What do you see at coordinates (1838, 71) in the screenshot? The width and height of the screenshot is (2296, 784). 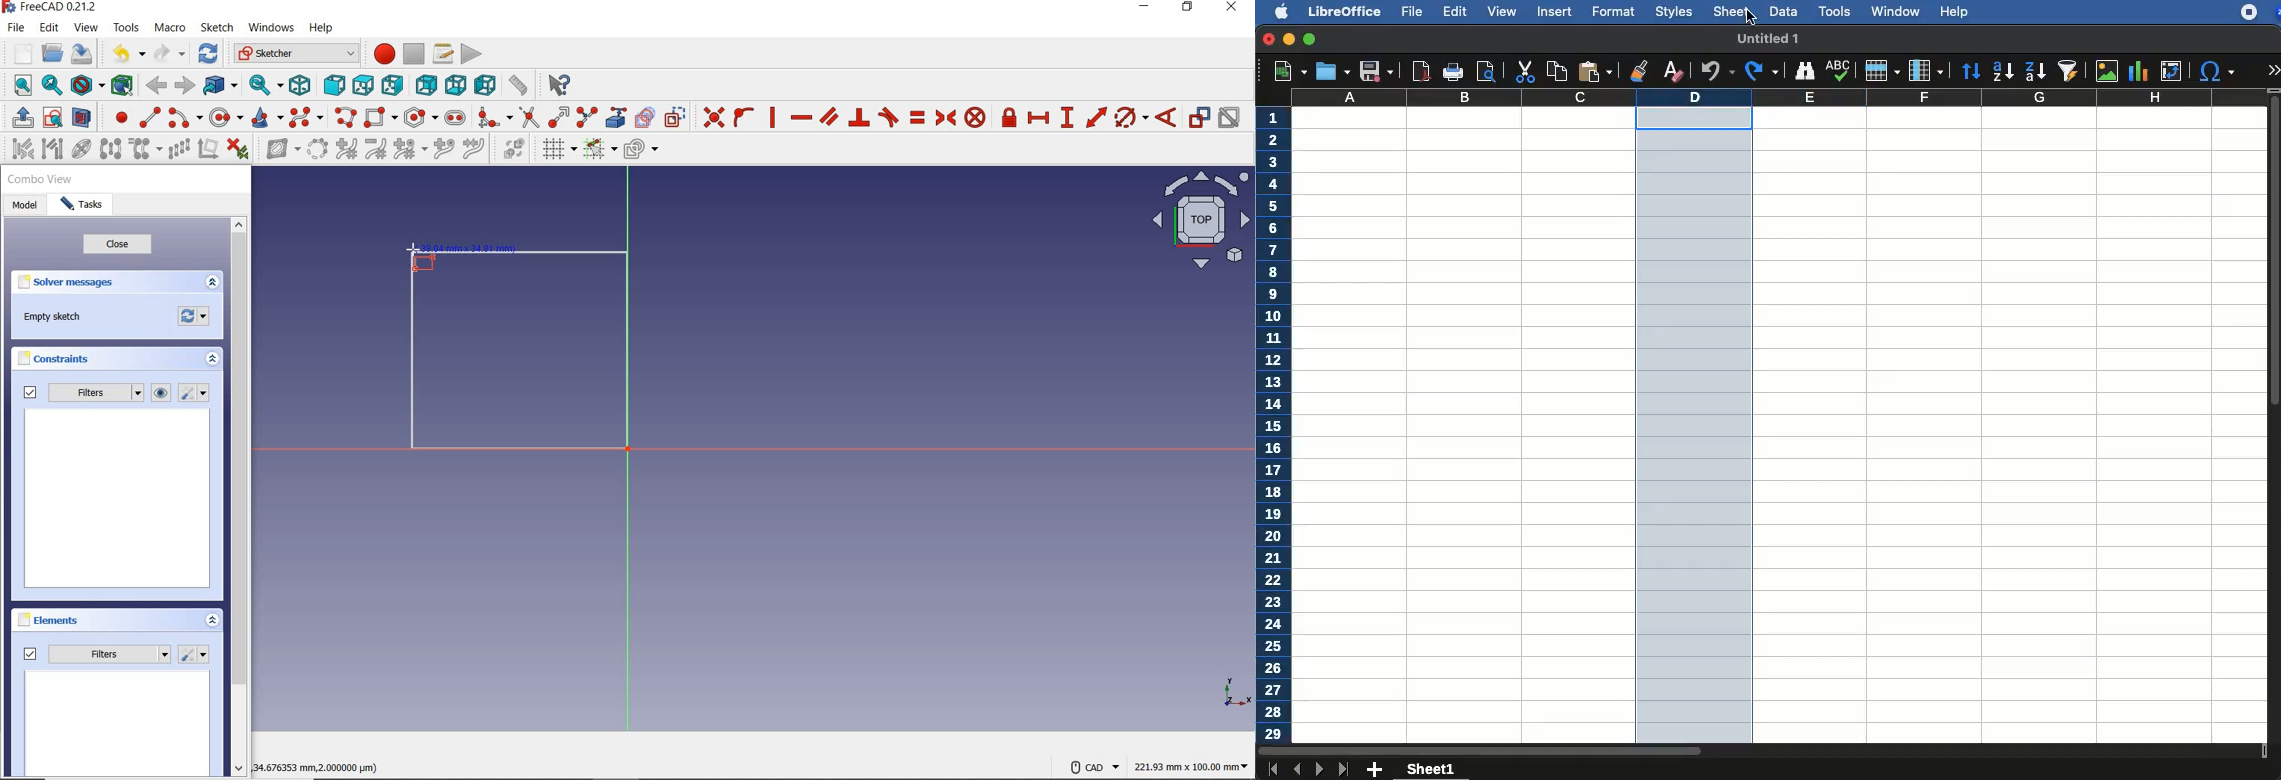 I see `spell check` at bounding box center [1838, 71].